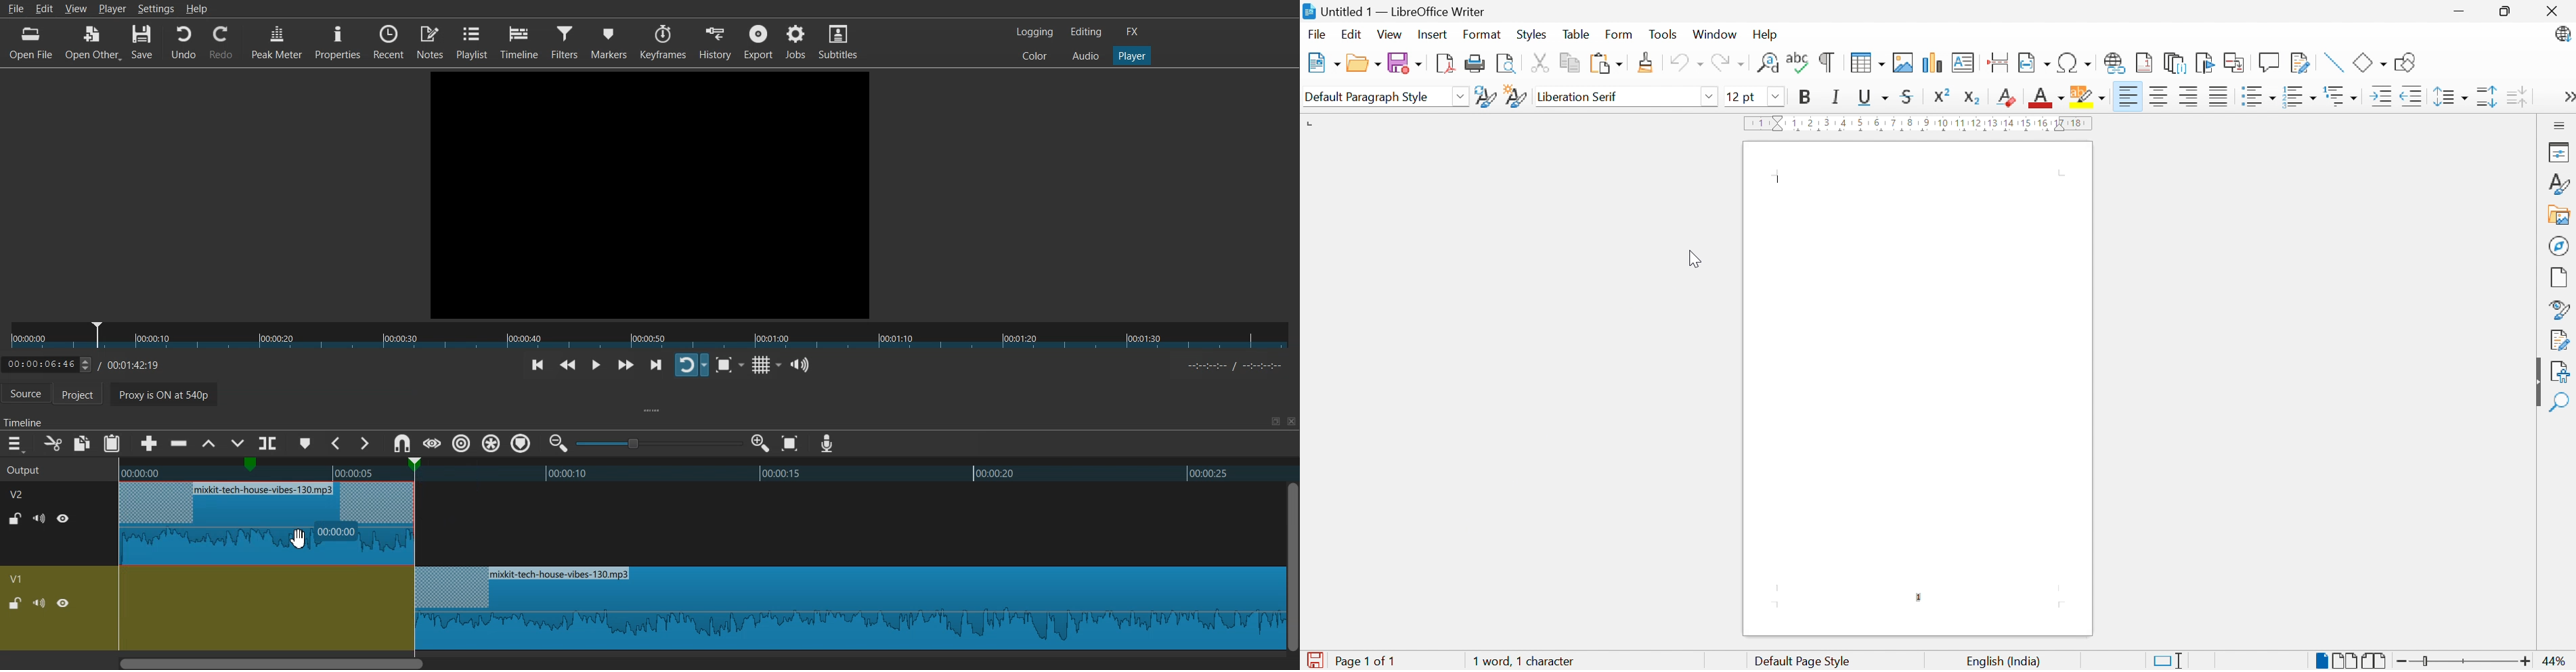 Image resolution: width=2576 pixels, height=672 pixels. I want to click on Clear direct formatting, so click(2005, 97).